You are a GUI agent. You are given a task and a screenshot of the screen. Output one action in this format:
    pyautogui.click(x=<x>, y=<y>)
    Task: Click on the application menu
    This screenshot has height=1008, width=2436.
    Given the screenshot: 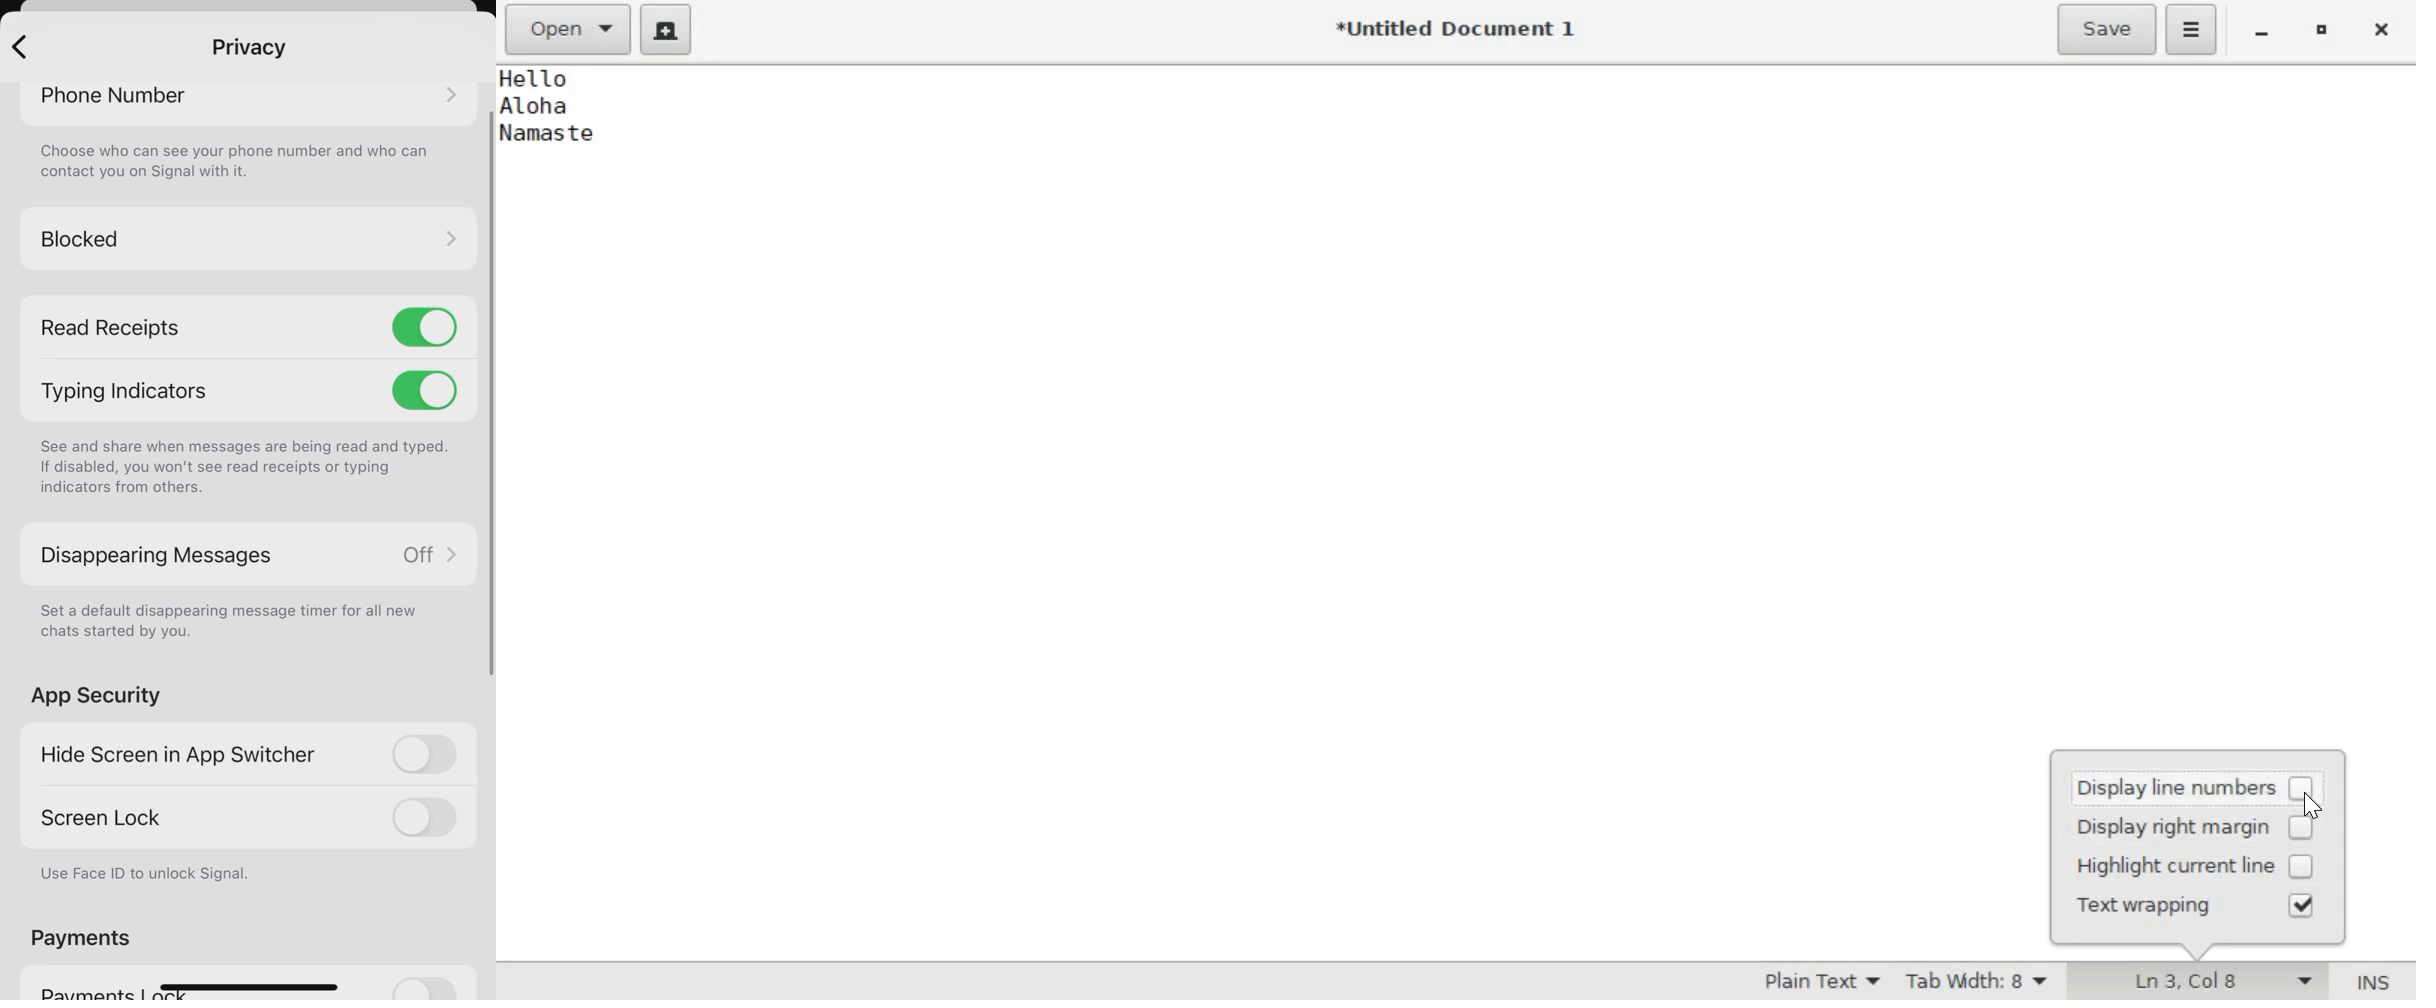 What is the action you would take?
    pyautogui.click(x=2192, y=29)
    